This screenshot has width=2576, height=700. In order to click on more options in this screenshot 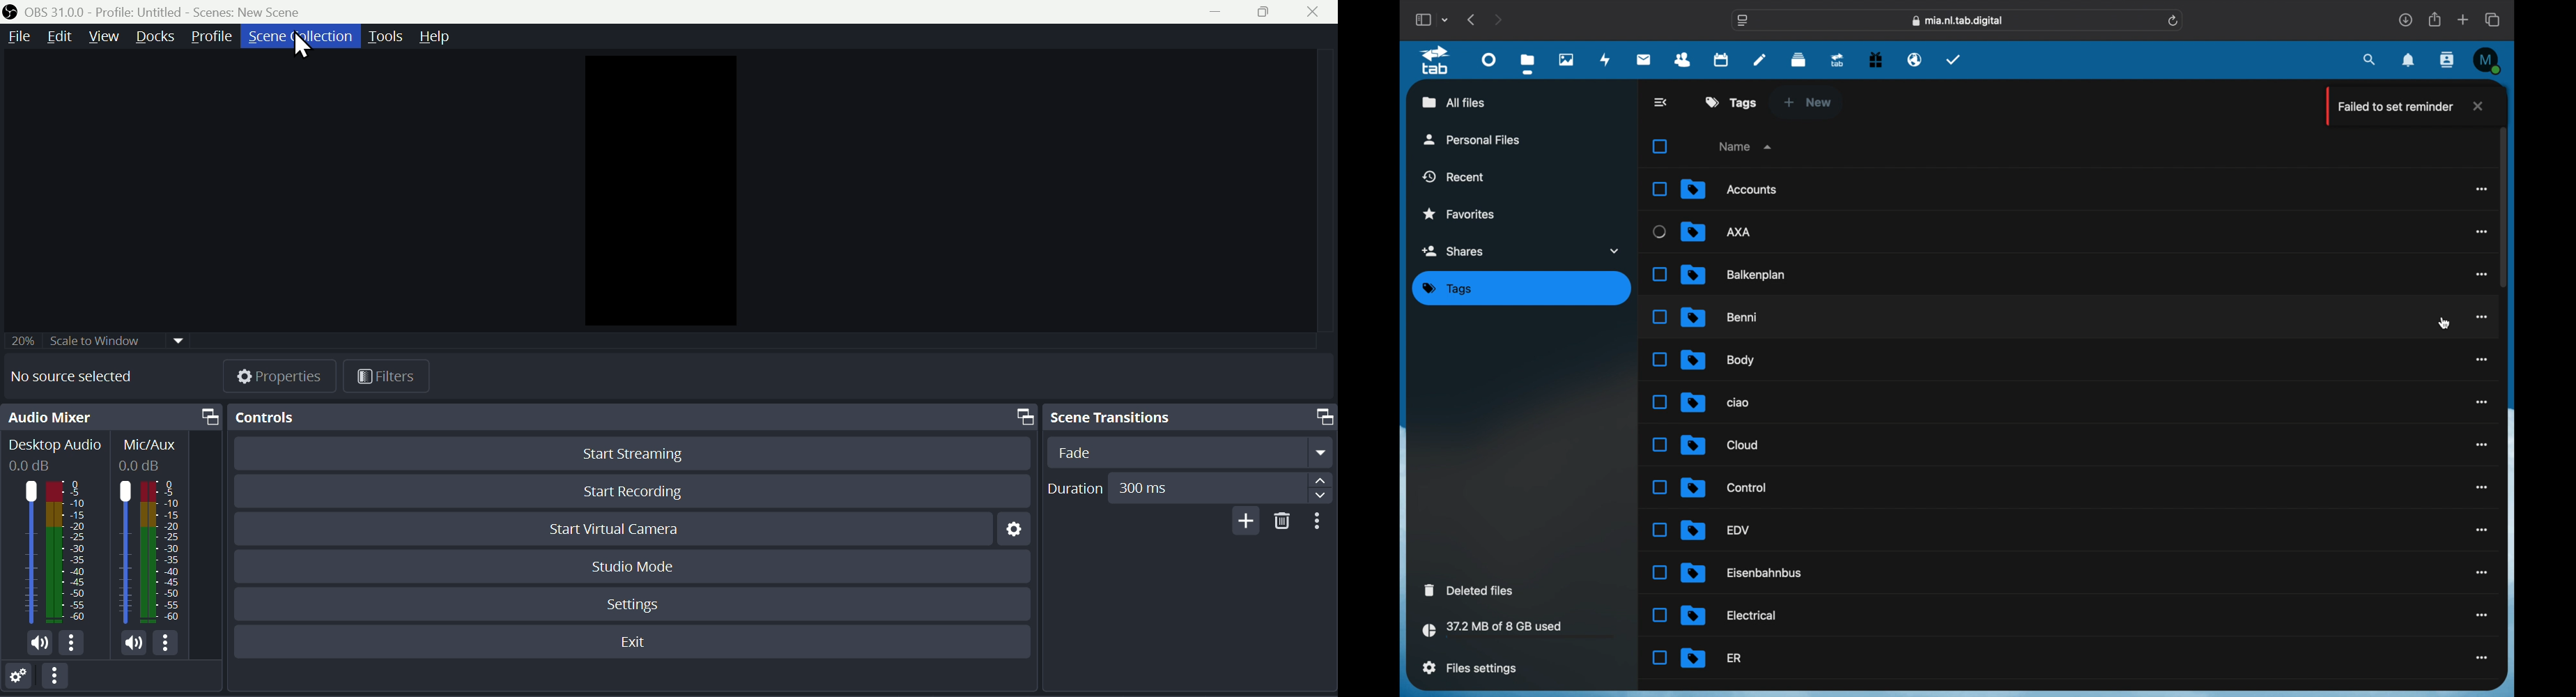, I will do `click(2483, 402)`.